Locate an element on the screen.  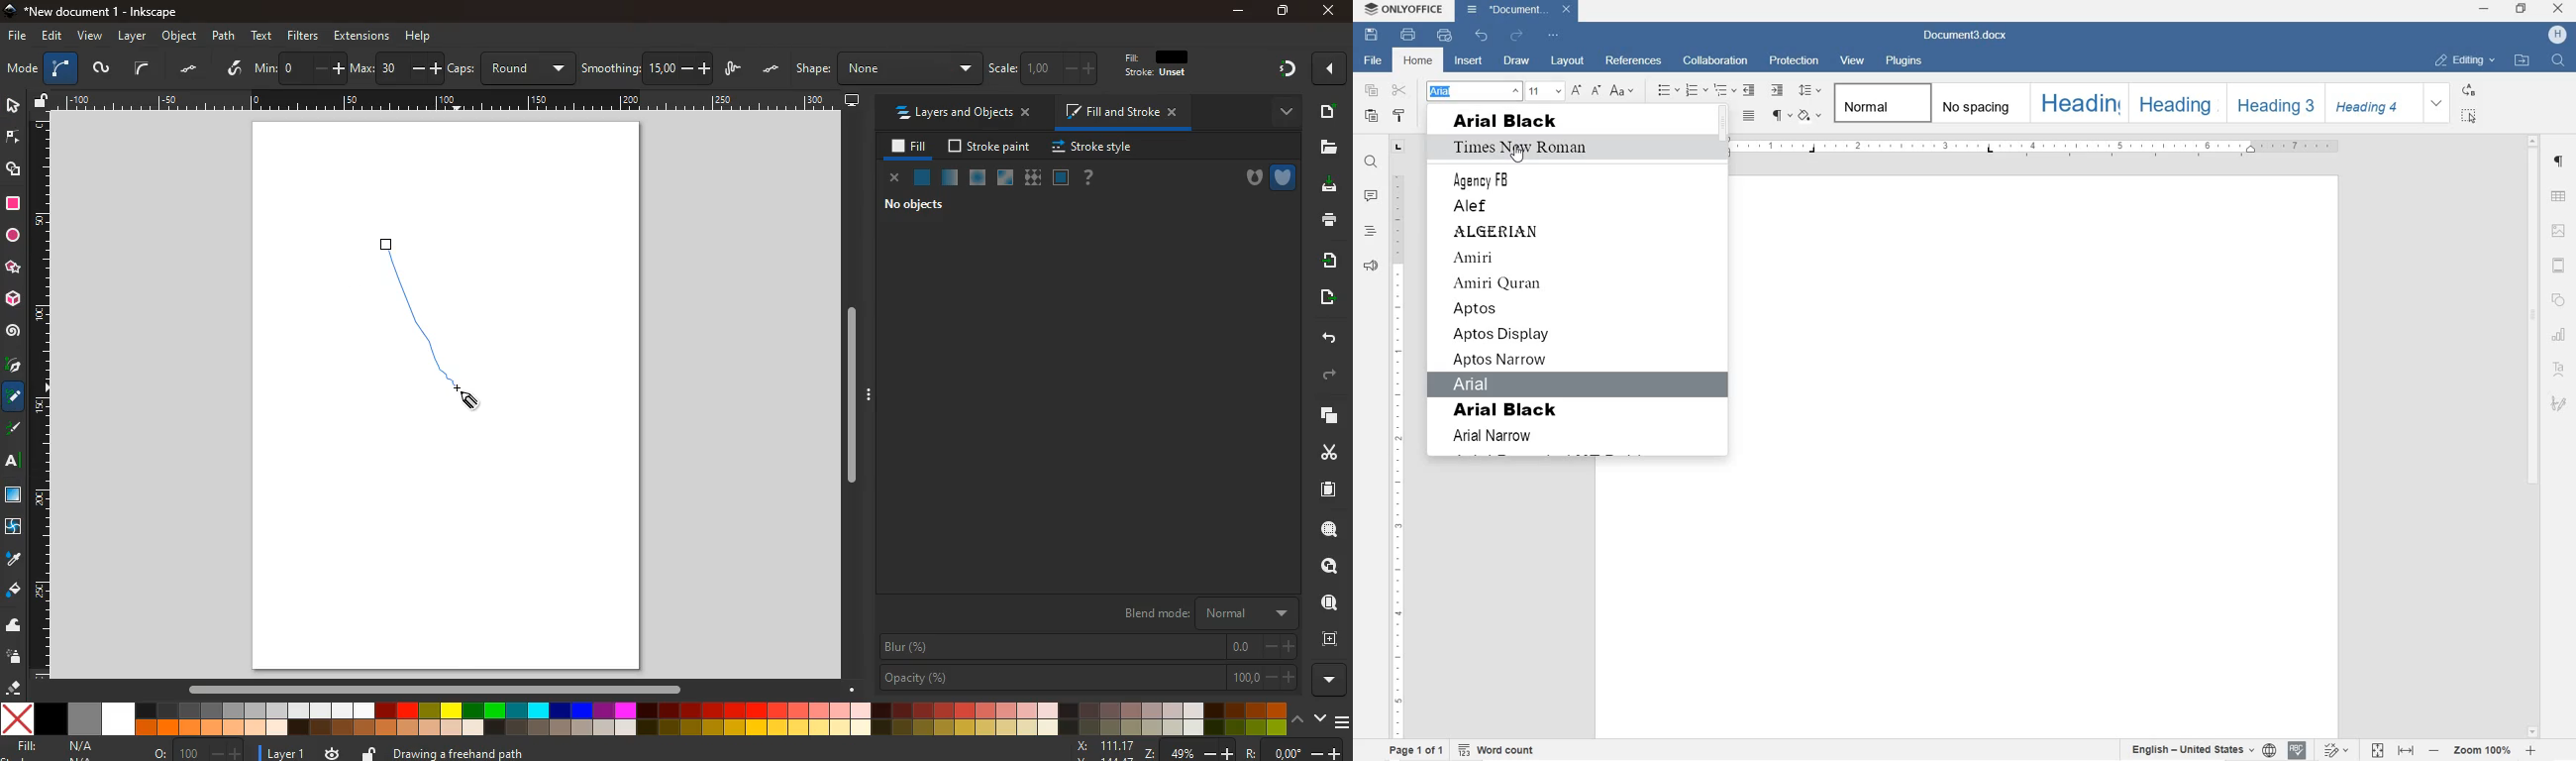
window is located at coordinates (1006, 178).